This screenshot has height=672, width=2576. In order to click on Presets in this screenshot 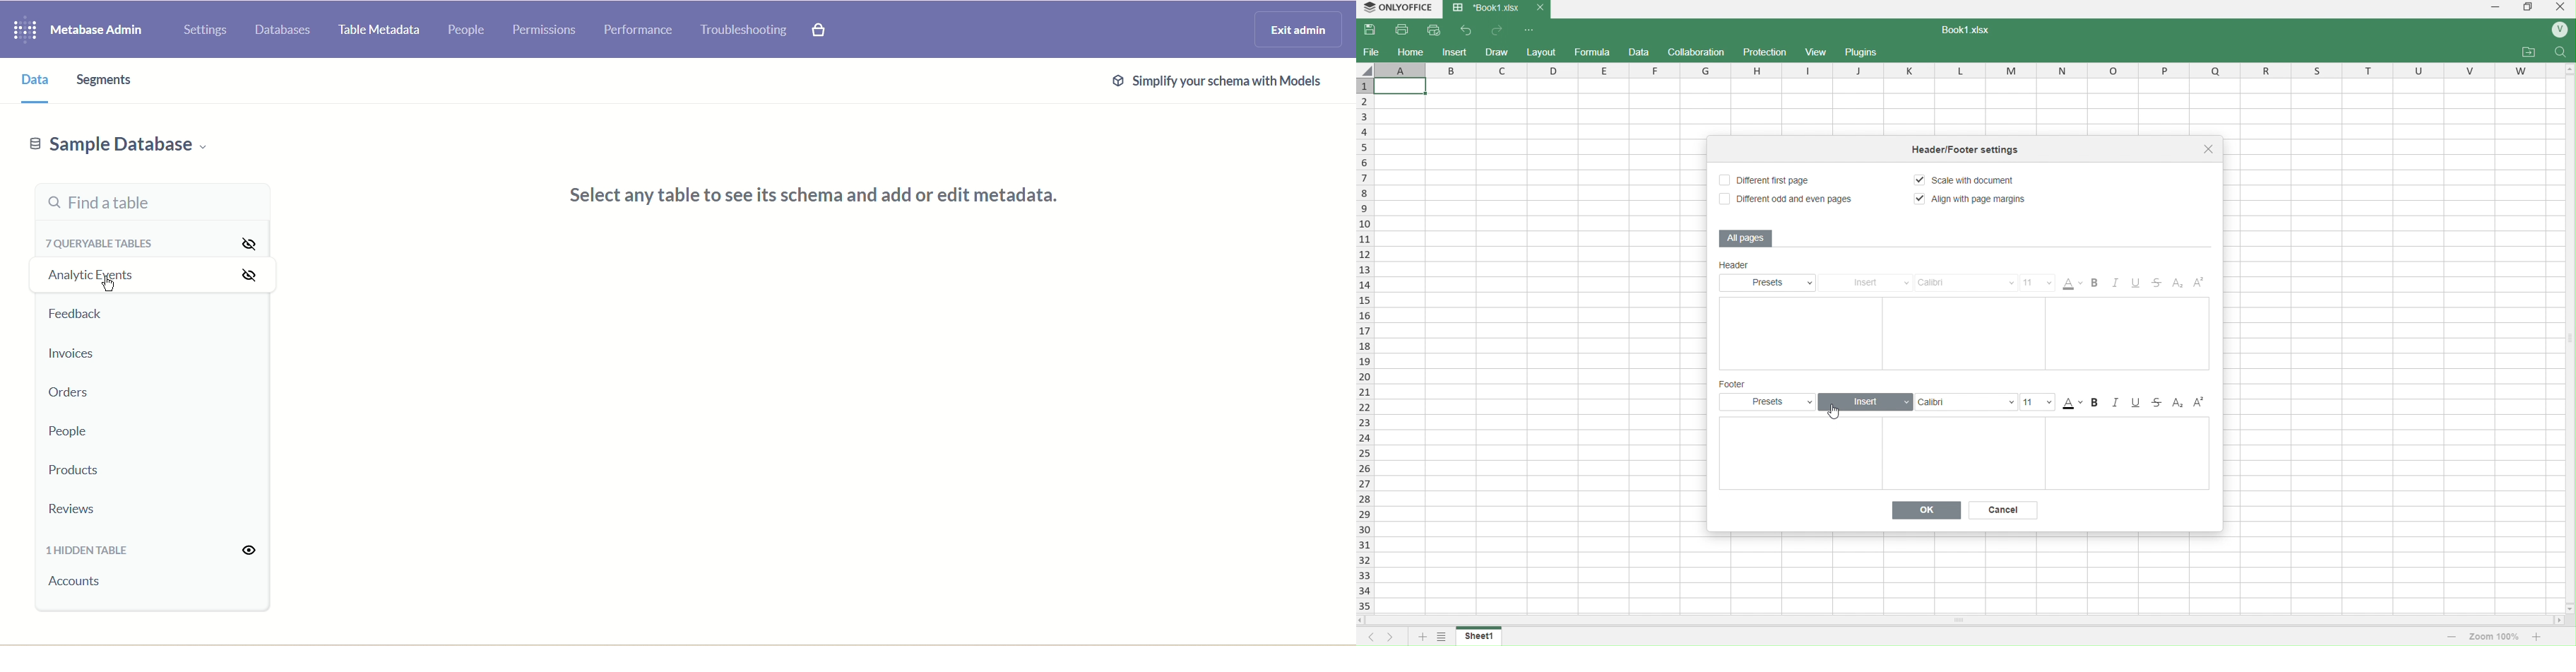, I will do `click(1771, 282)`.